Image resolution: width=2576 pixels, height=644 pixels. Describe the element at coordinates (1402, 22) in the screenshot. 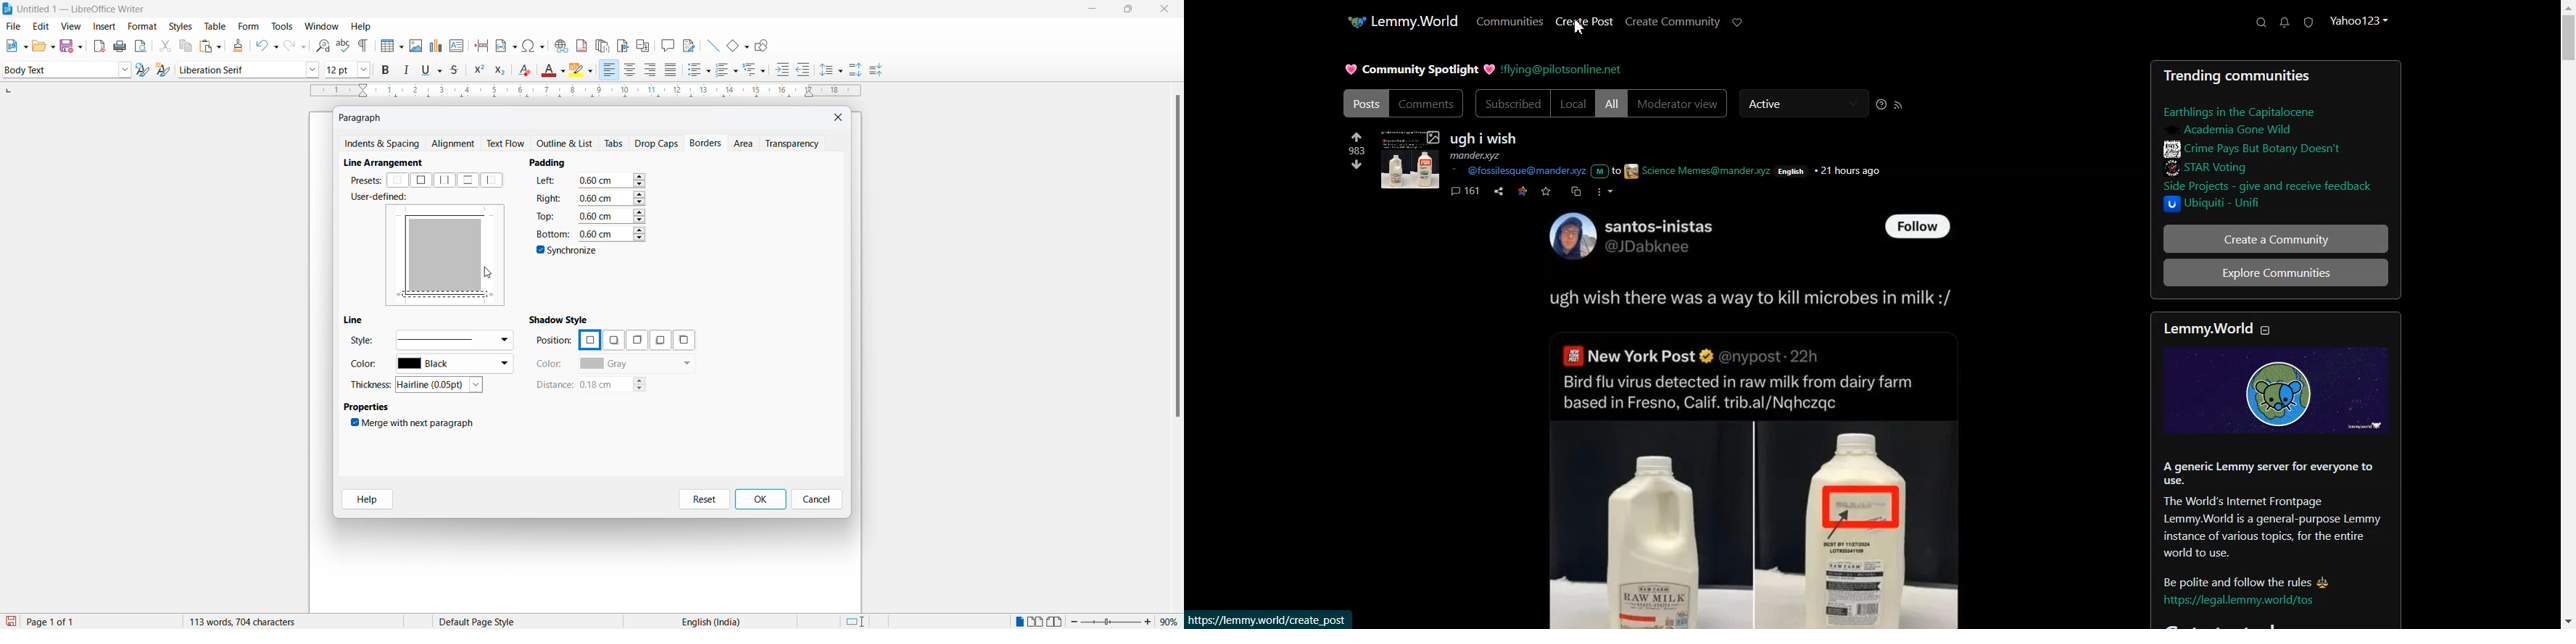

I see `Home Page` at that location.